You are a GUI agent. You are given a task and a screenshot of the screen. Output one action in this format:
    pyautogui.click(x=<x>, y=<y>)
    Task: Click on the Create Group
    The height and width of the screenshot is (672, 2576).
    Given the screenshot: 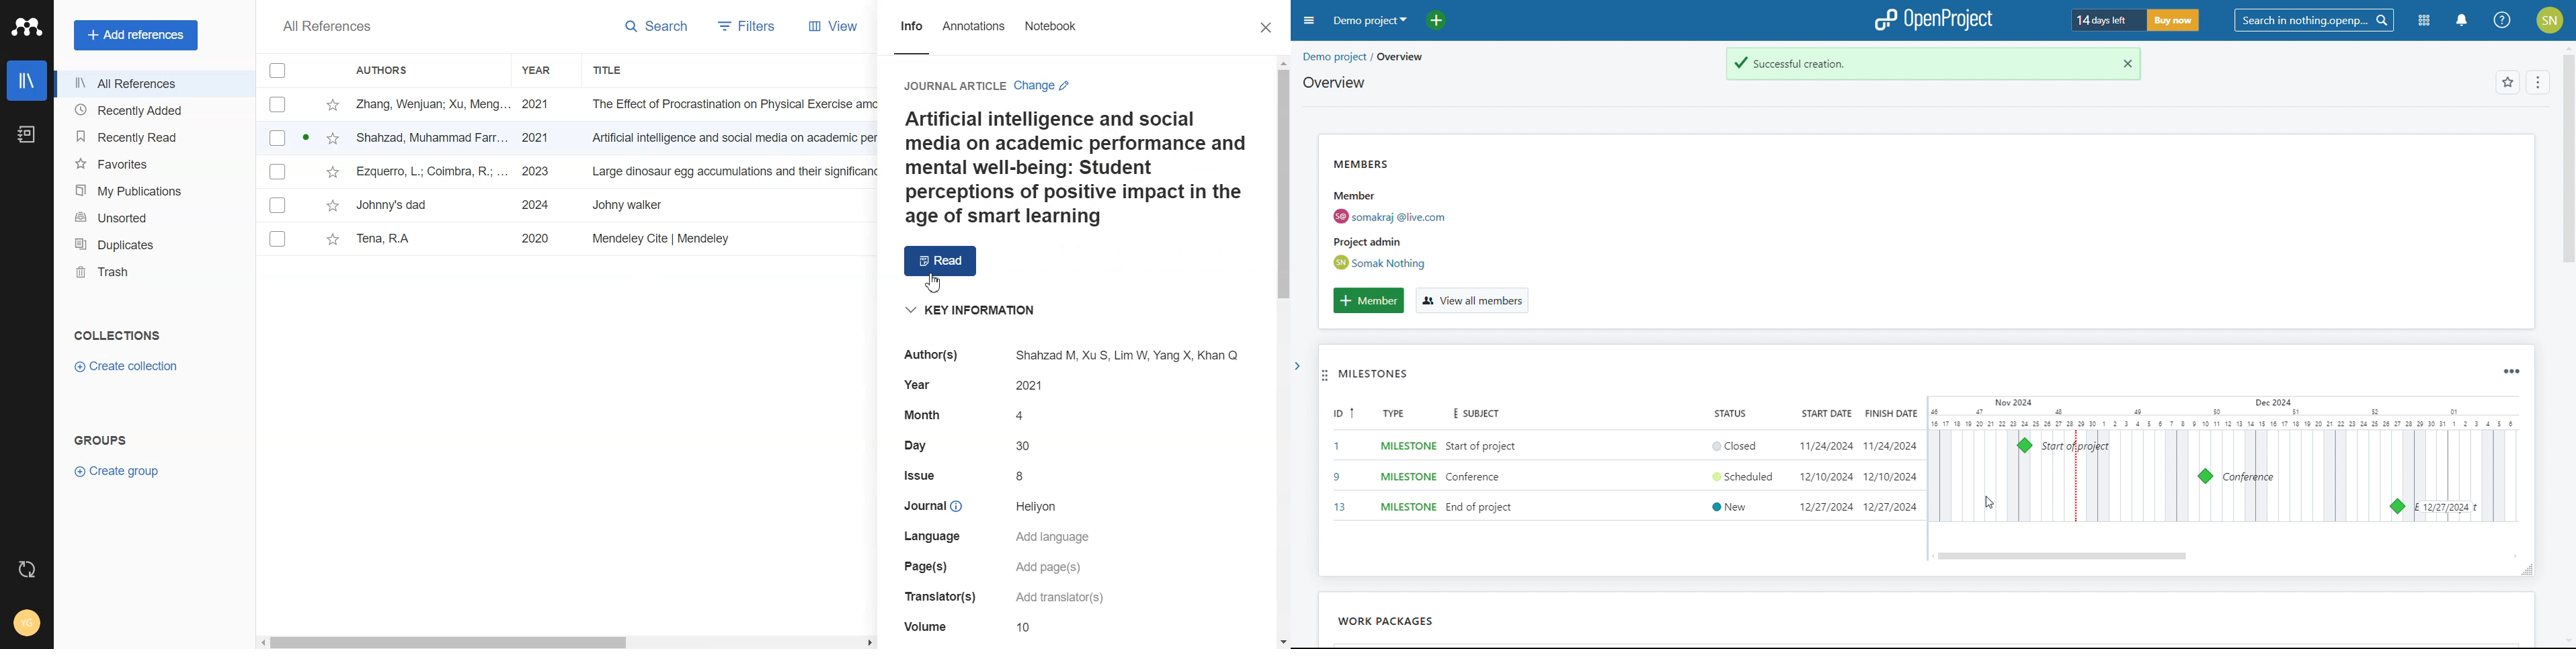 What is the action you would take?
    pyautogui.click(x=123, y=473)
    